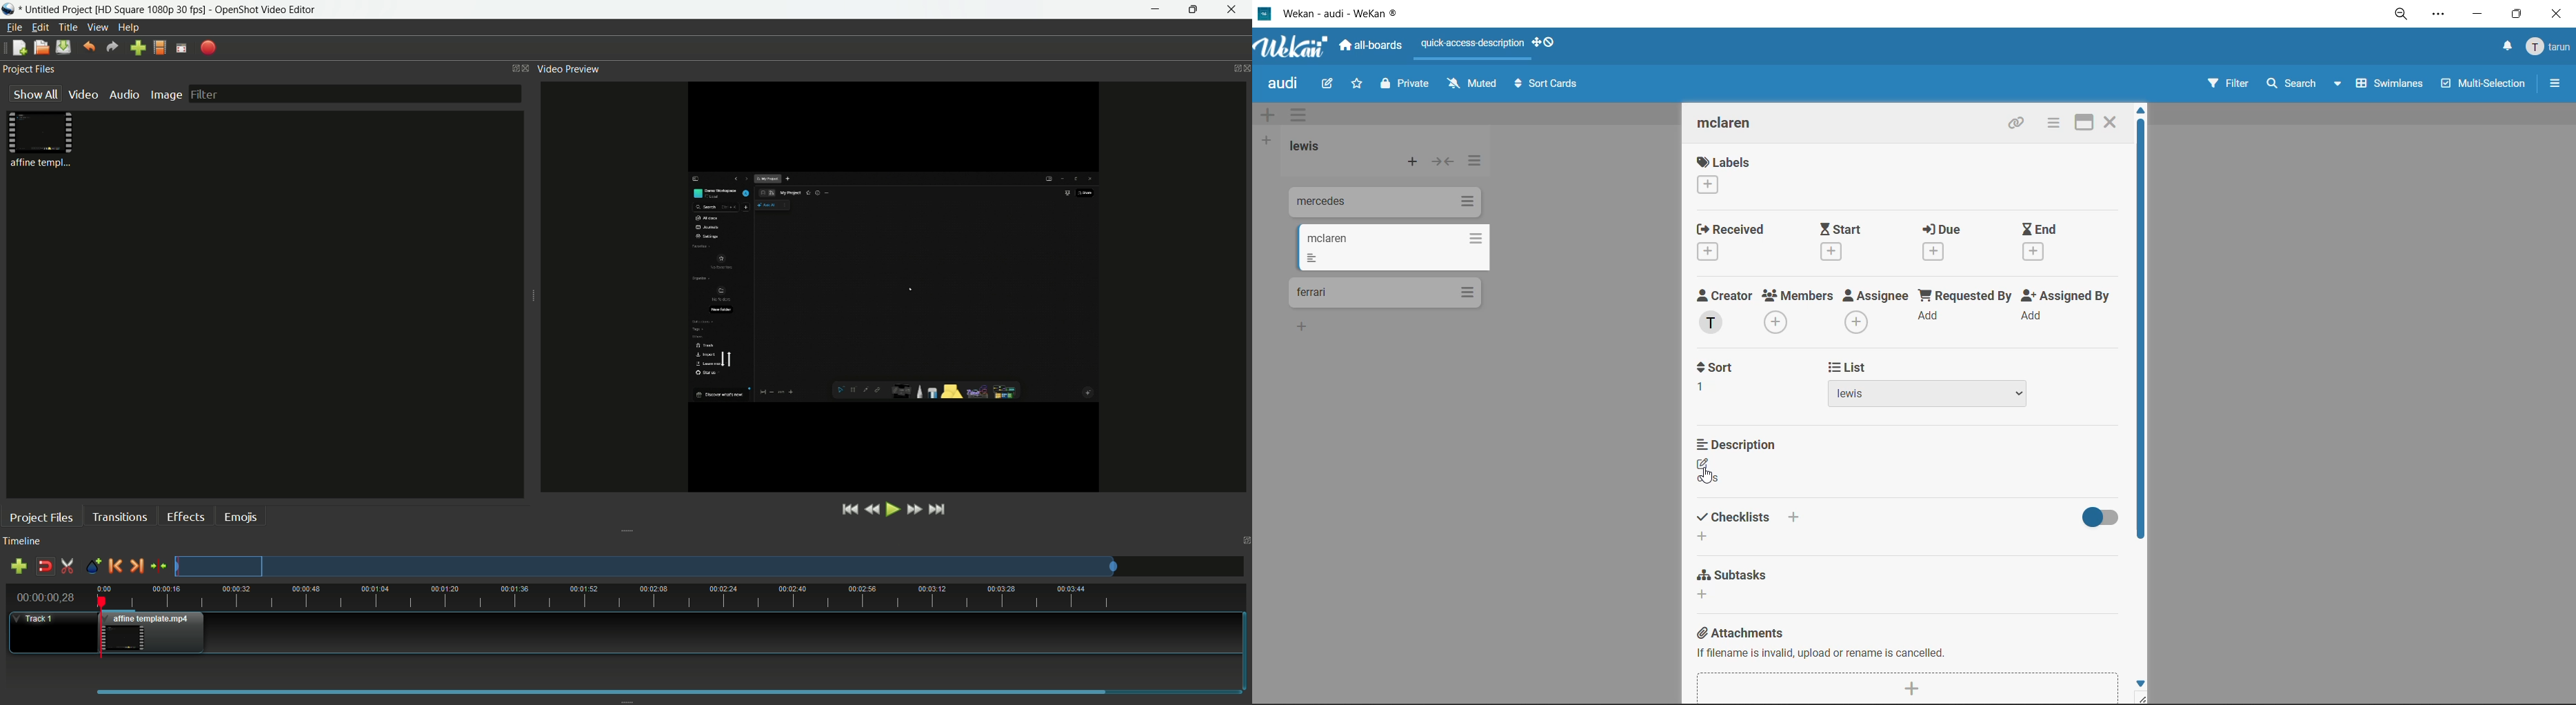 The image size is (2576, 728). I want to click on settings, so click(2437, 16).